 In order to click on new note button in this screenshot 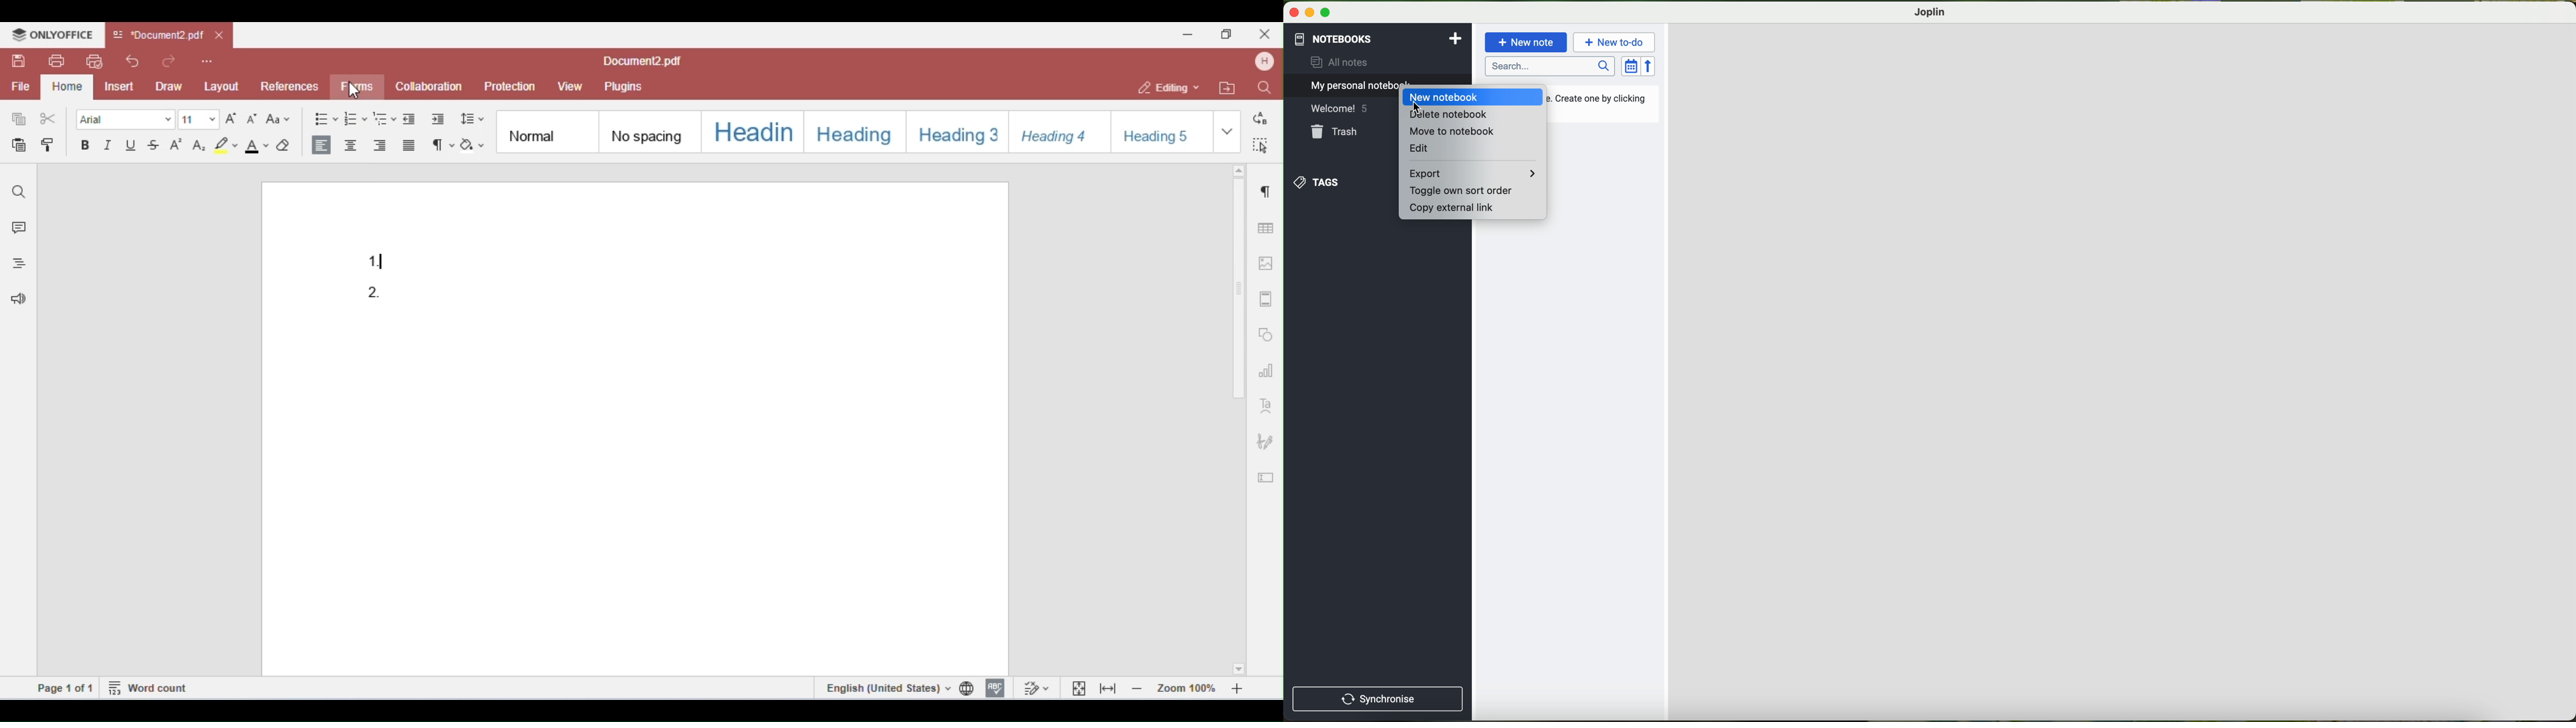, I will do `click(1527, 42)`.